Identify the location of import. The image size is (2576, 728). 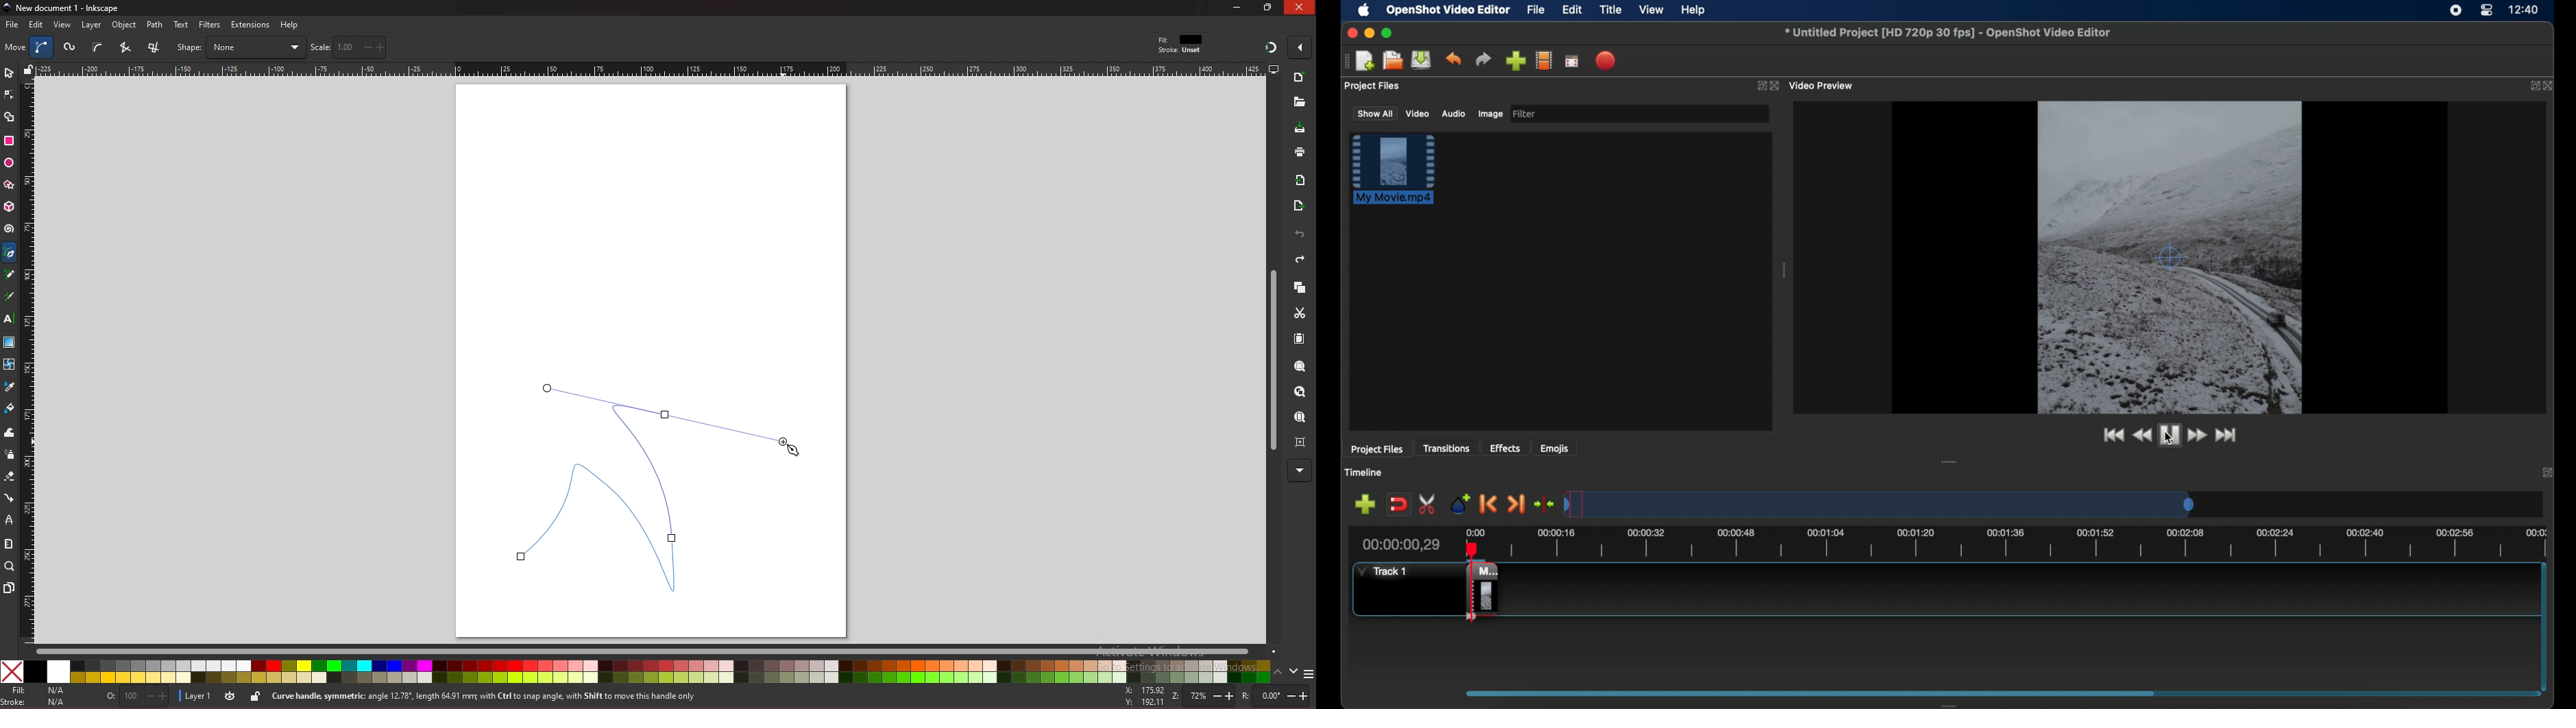
(1303, 180).